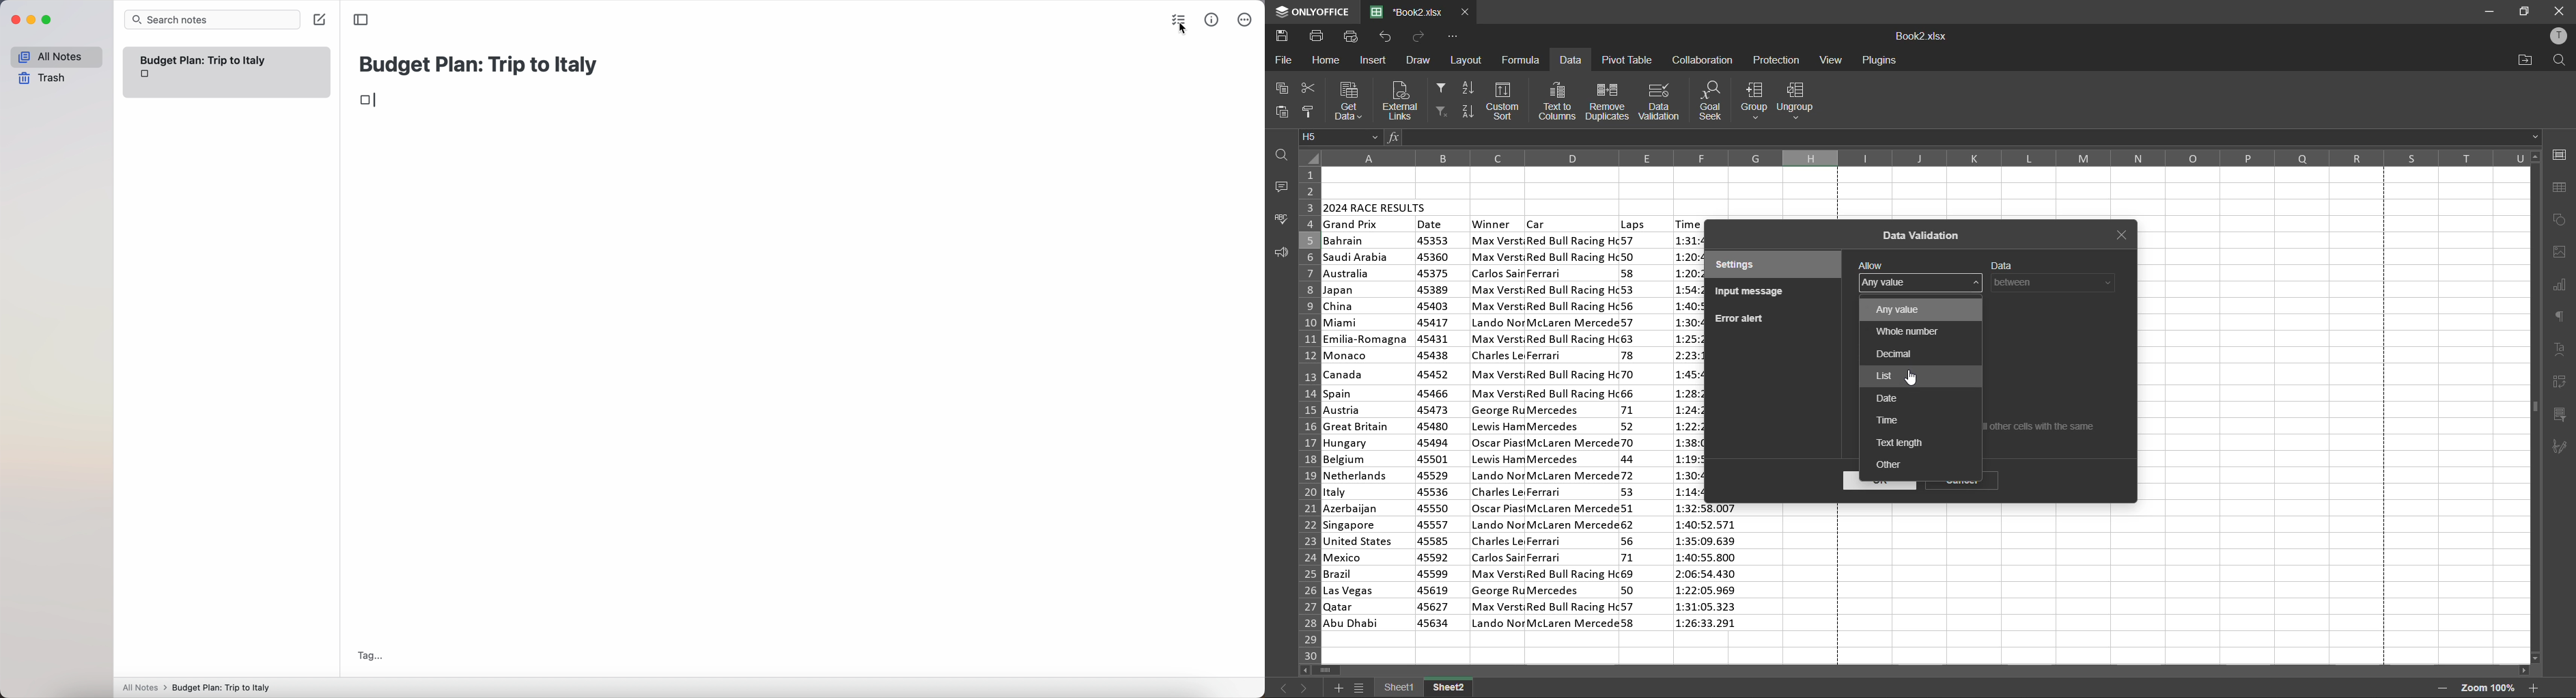  What do you see at coordinates (2526, 10) in the screenshot?
I see `maximize` at bounding box center [2526, 10].